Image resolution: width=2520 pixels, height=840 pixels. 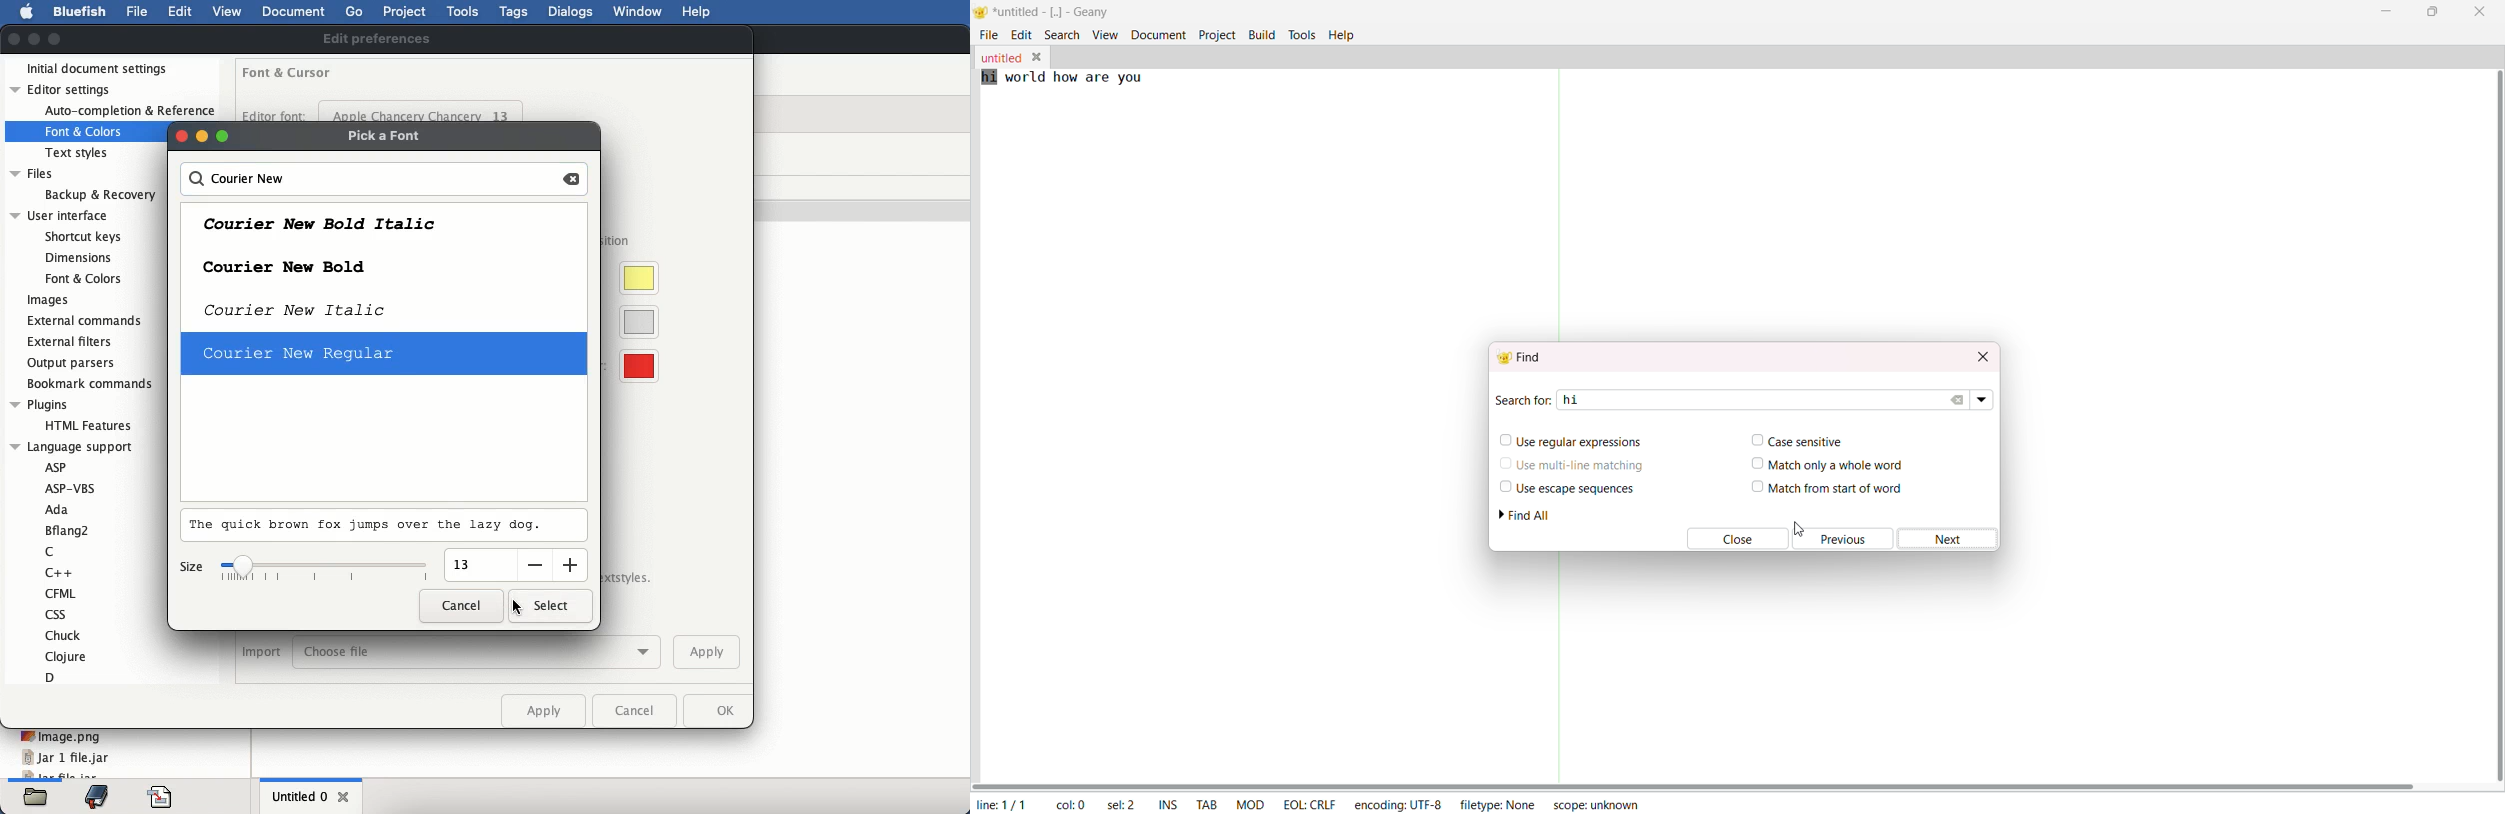 I want to click on courier new italic, so click(x=304, y=310).